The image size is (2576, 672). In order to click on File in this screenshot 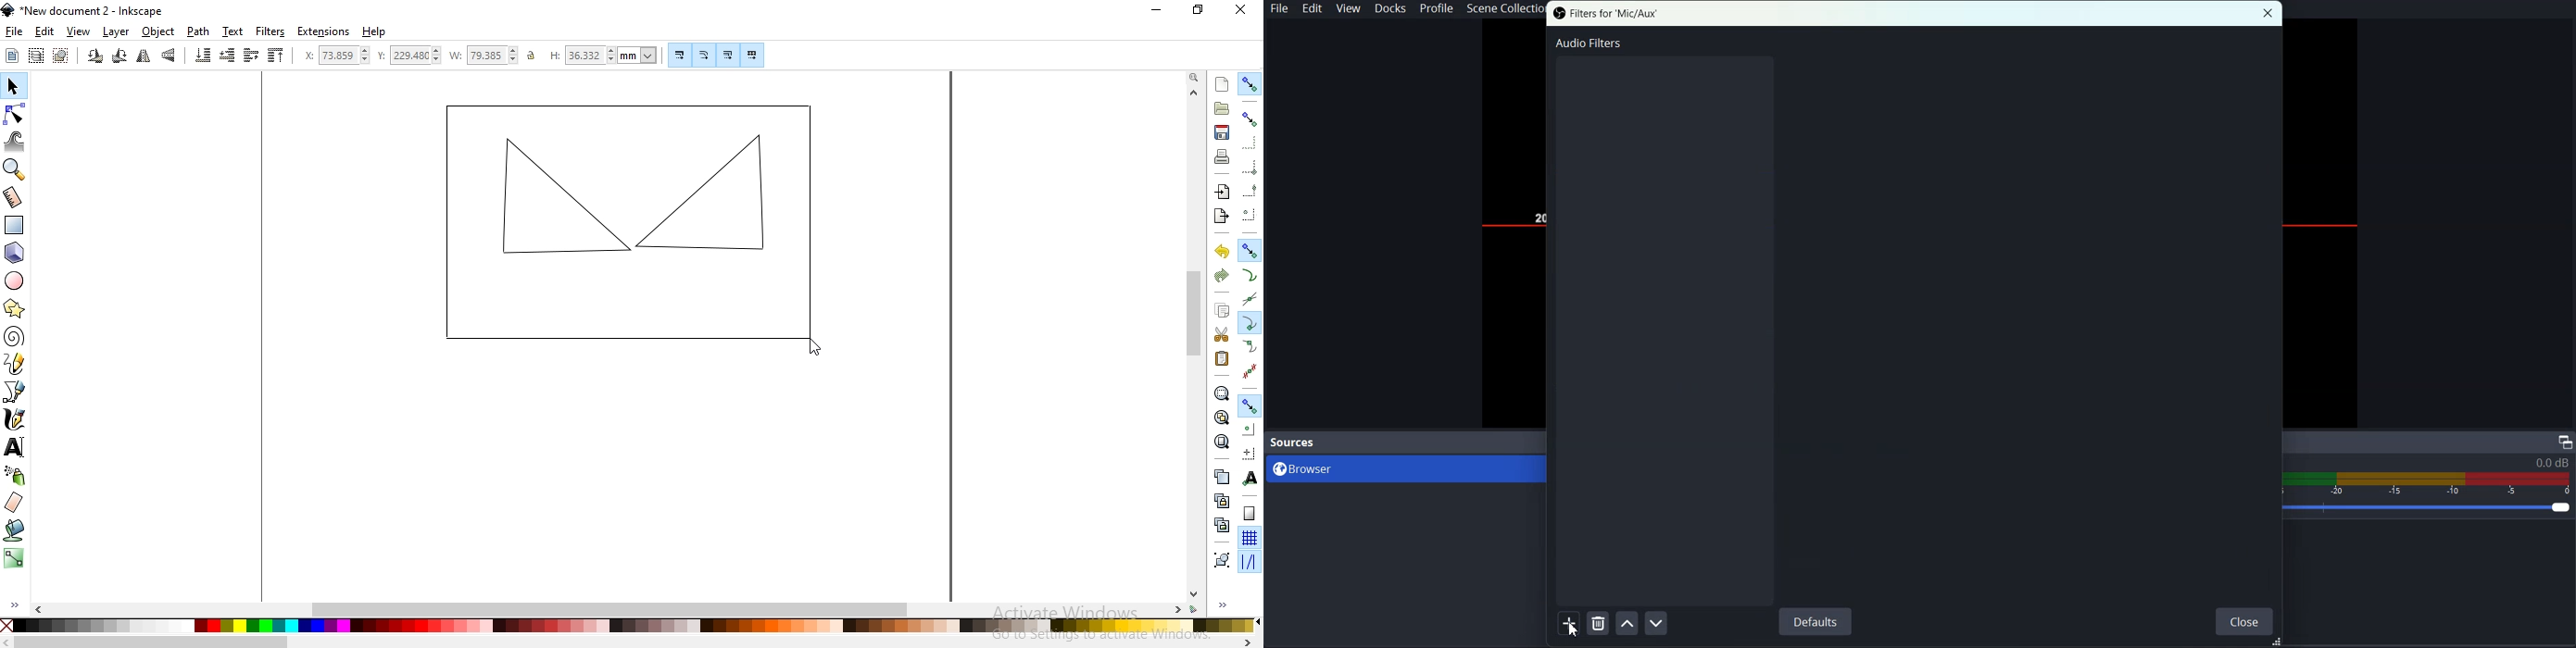, I will do `click(1279, 9)`.